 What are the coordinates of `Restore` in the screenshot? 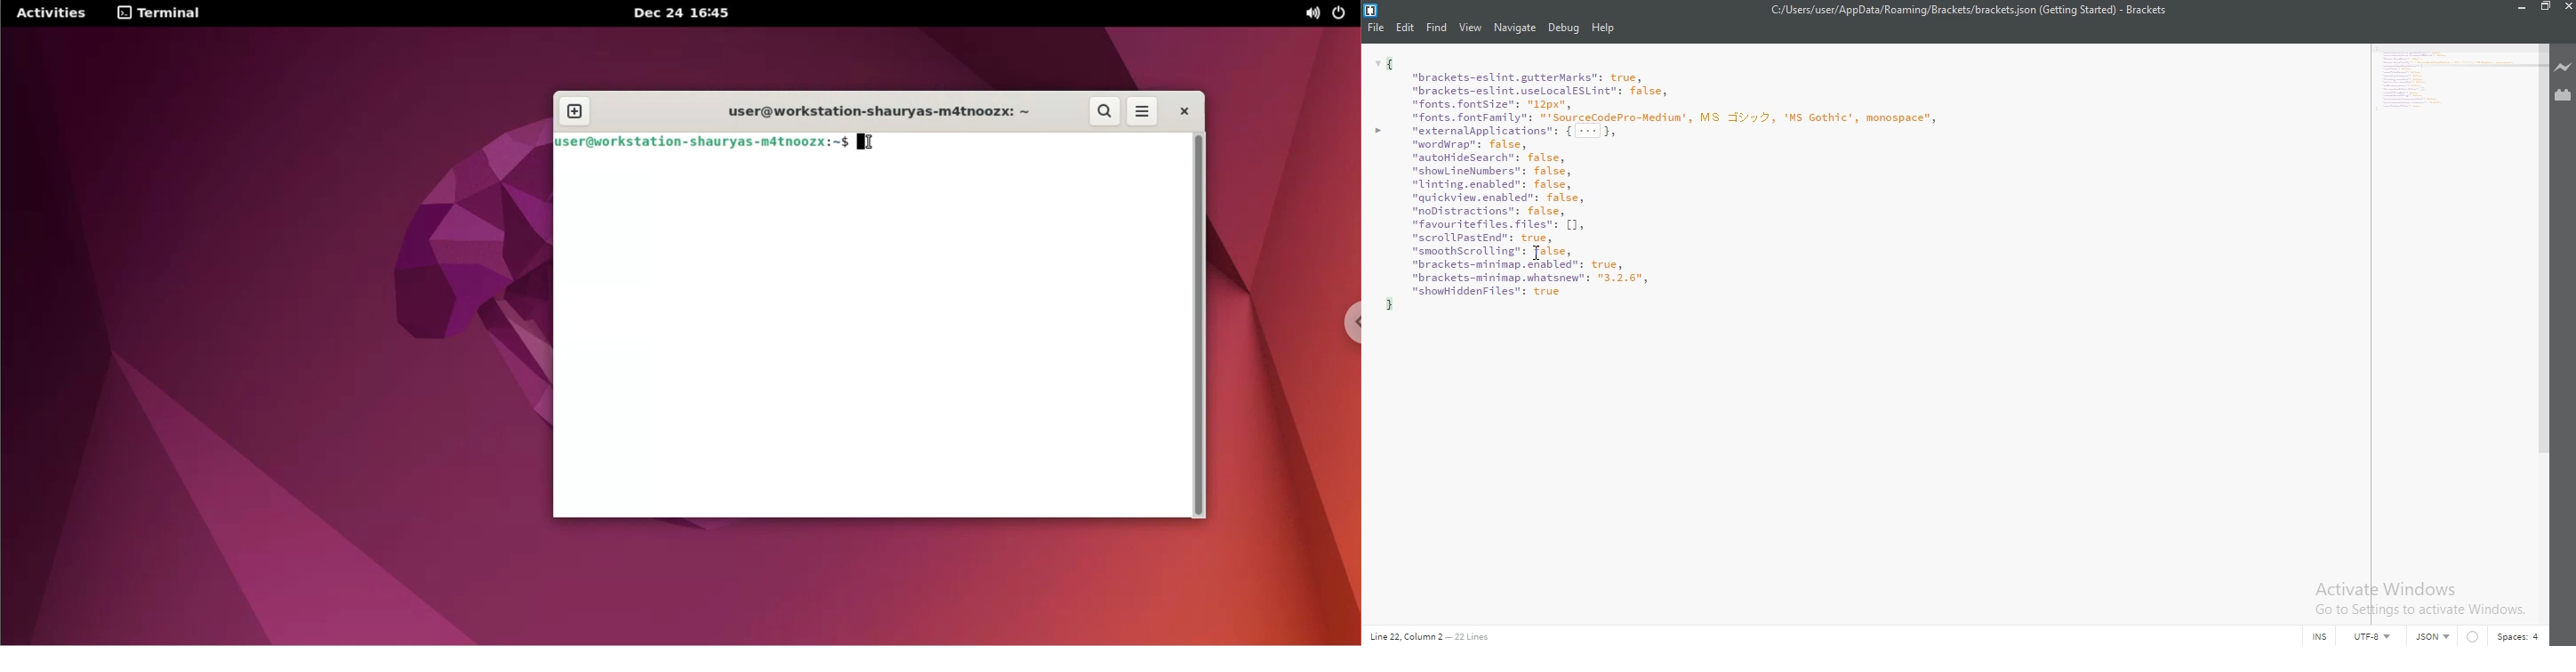 It's located at (2544, 7).